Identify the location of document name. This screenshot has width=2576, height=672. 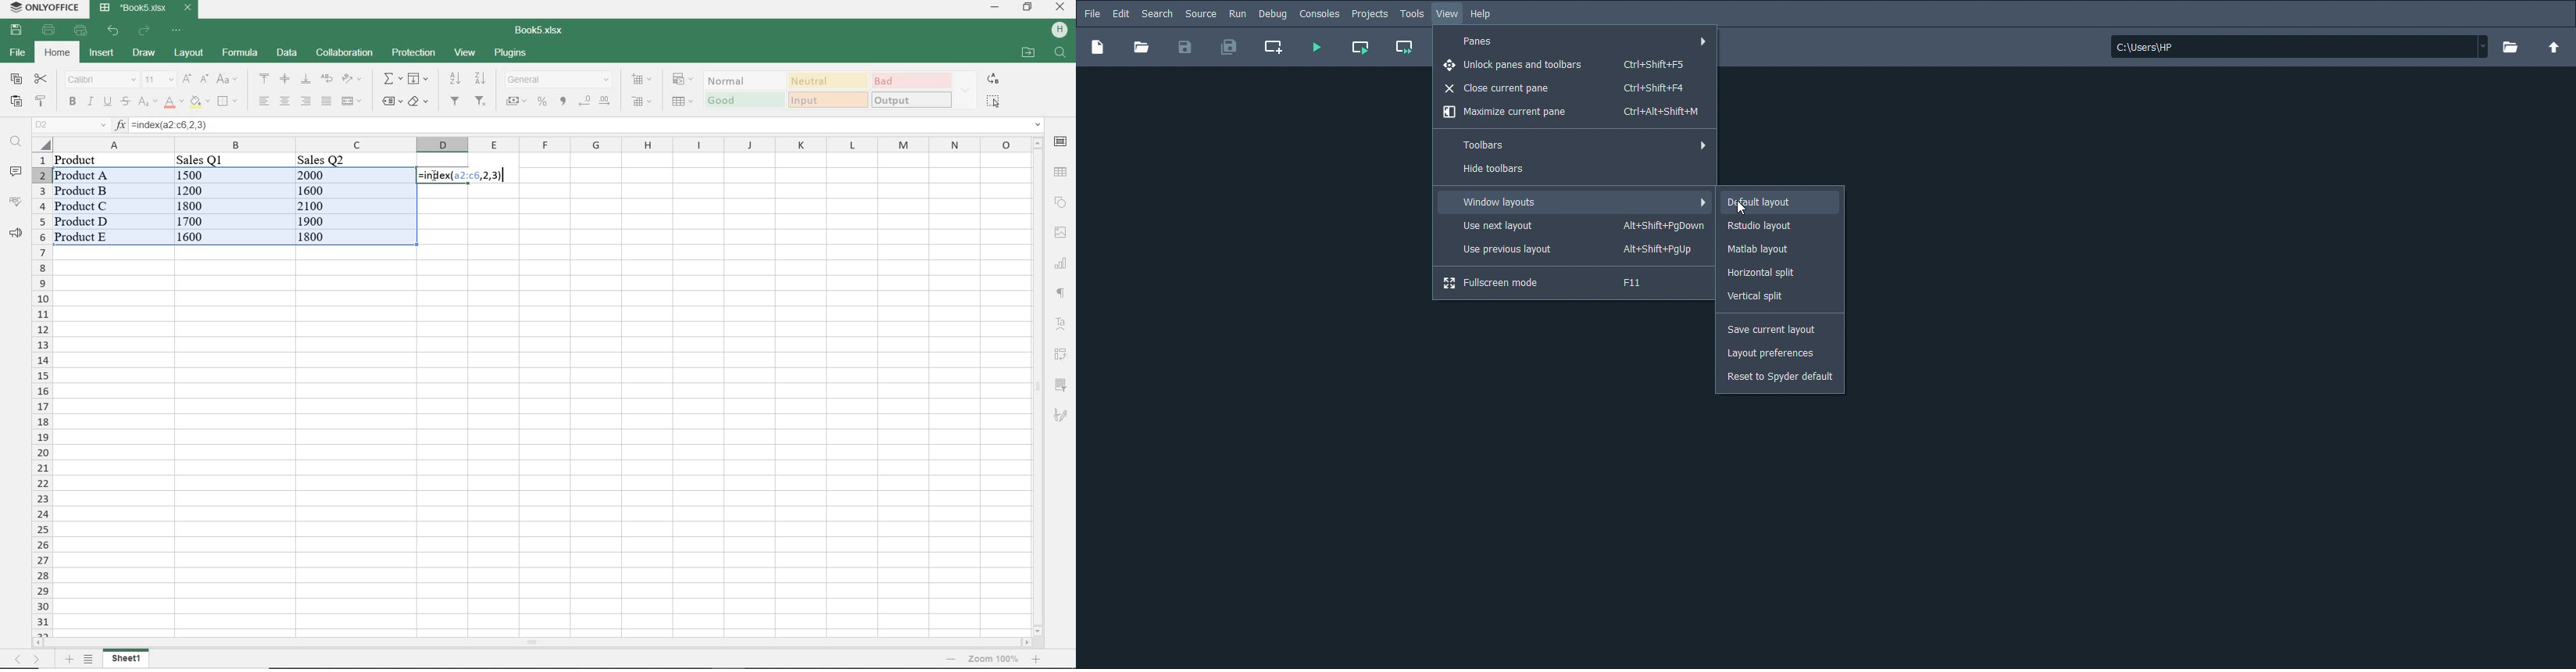
(540, 31).